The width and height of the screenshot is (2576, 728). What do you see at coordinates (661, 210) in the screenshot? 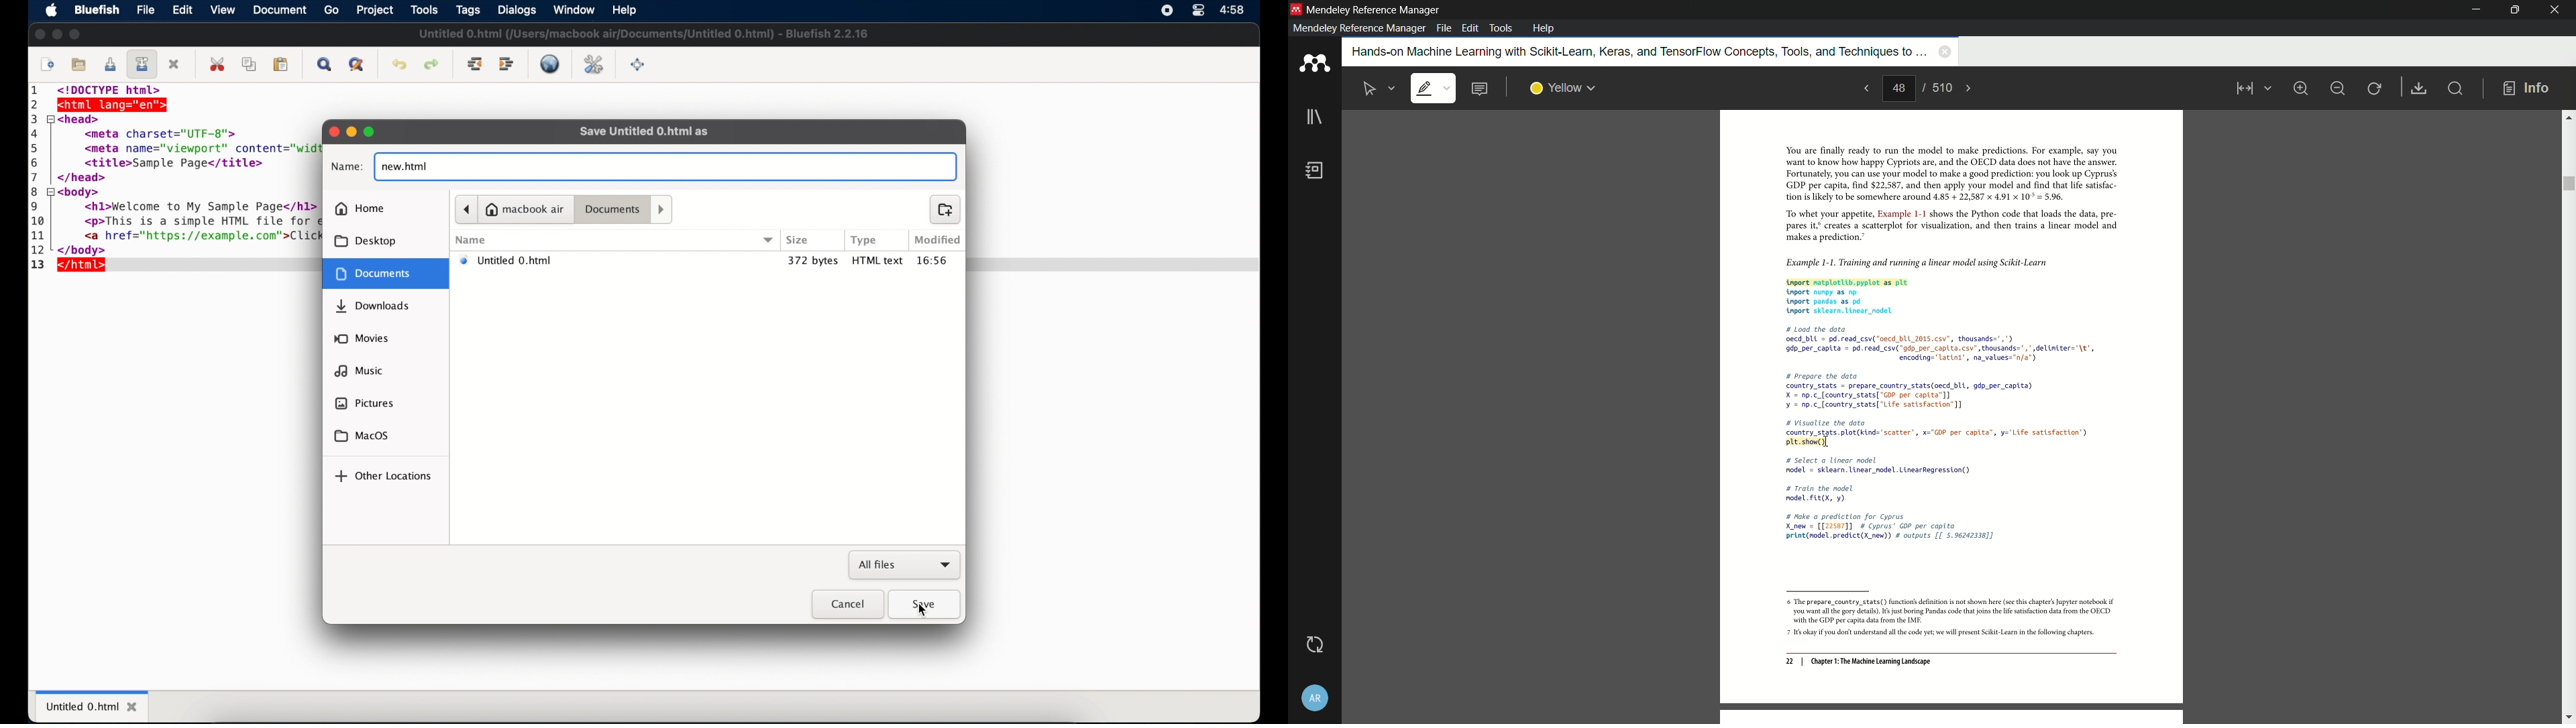
I see `next folder` at bounding box center [661, 210].